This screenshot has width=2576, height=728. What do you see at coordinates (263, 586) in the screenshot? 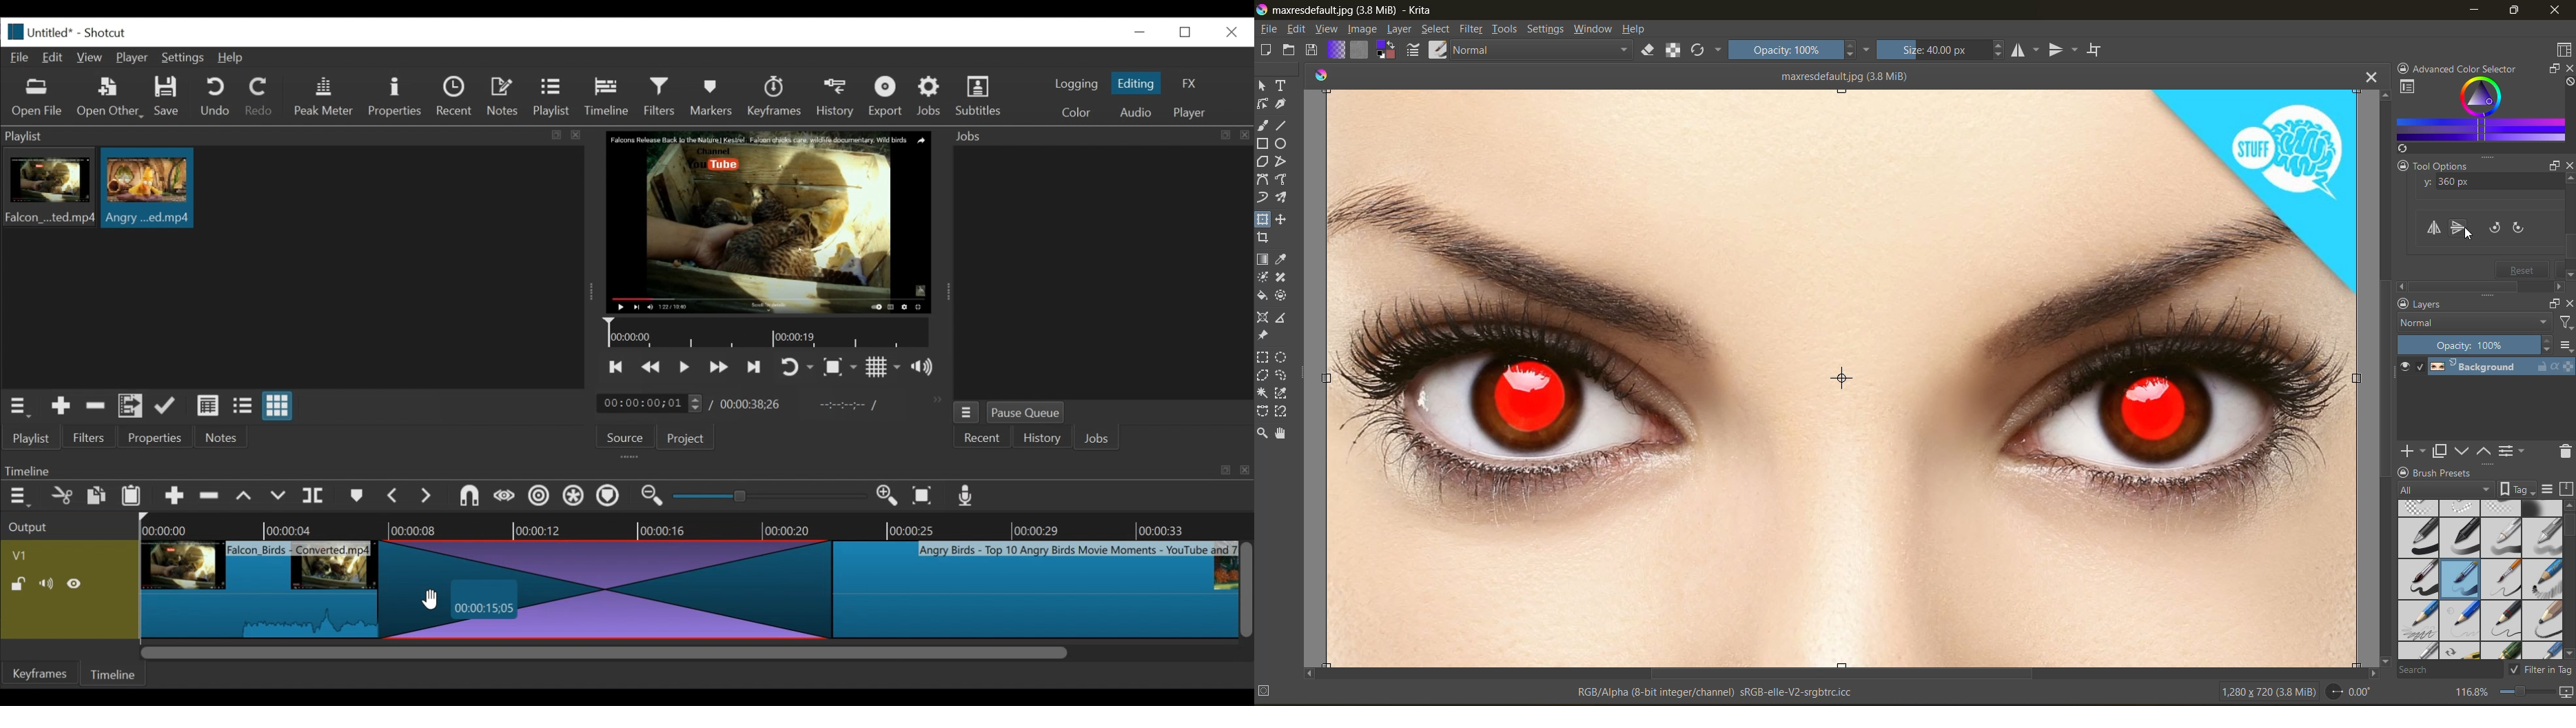
I see `clip` at bounding box center [263, 586].